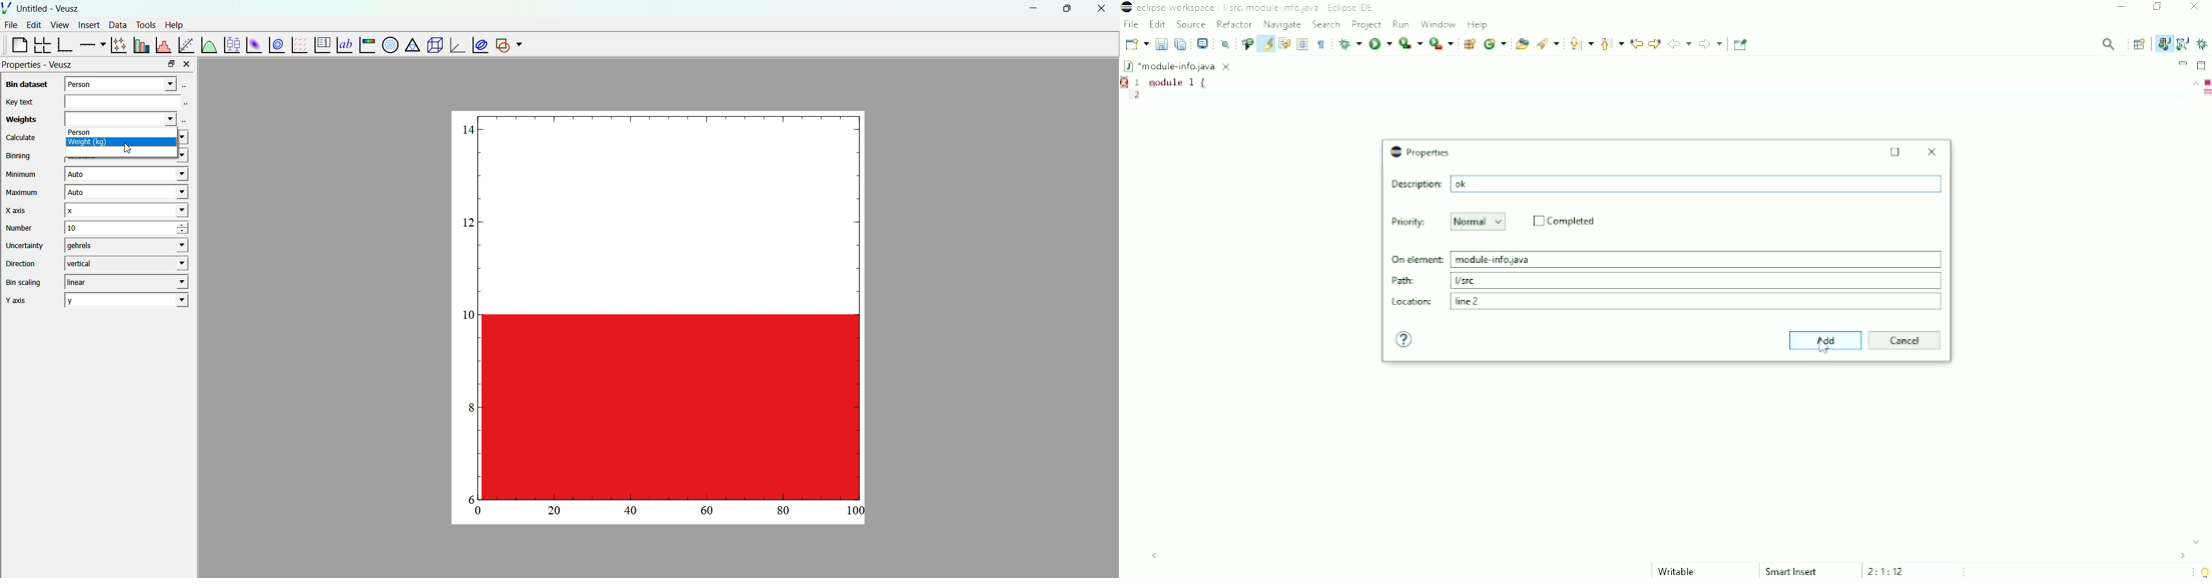  What do you see at coordinates (412, 46) in the screenshot?
I see `ternary graph` at bounding box center [412, 46].